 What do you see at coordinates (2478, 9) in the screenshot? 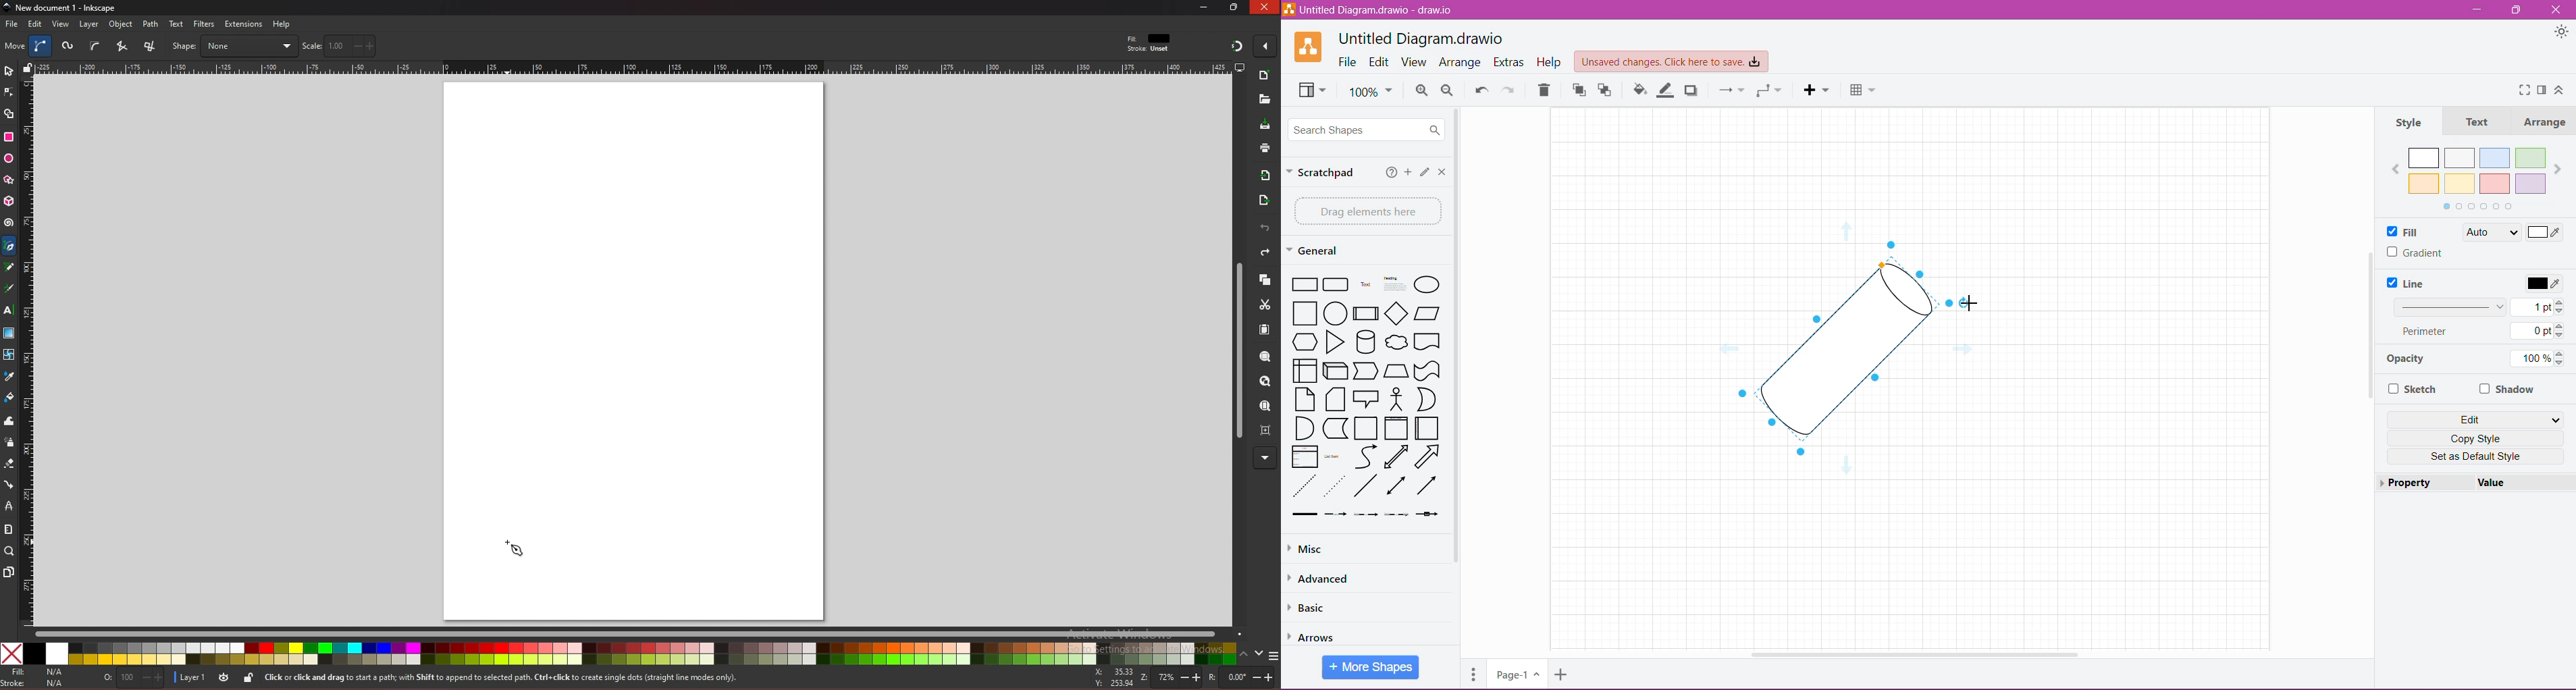
I see `Minimize` at bounding box center [2478, 9].